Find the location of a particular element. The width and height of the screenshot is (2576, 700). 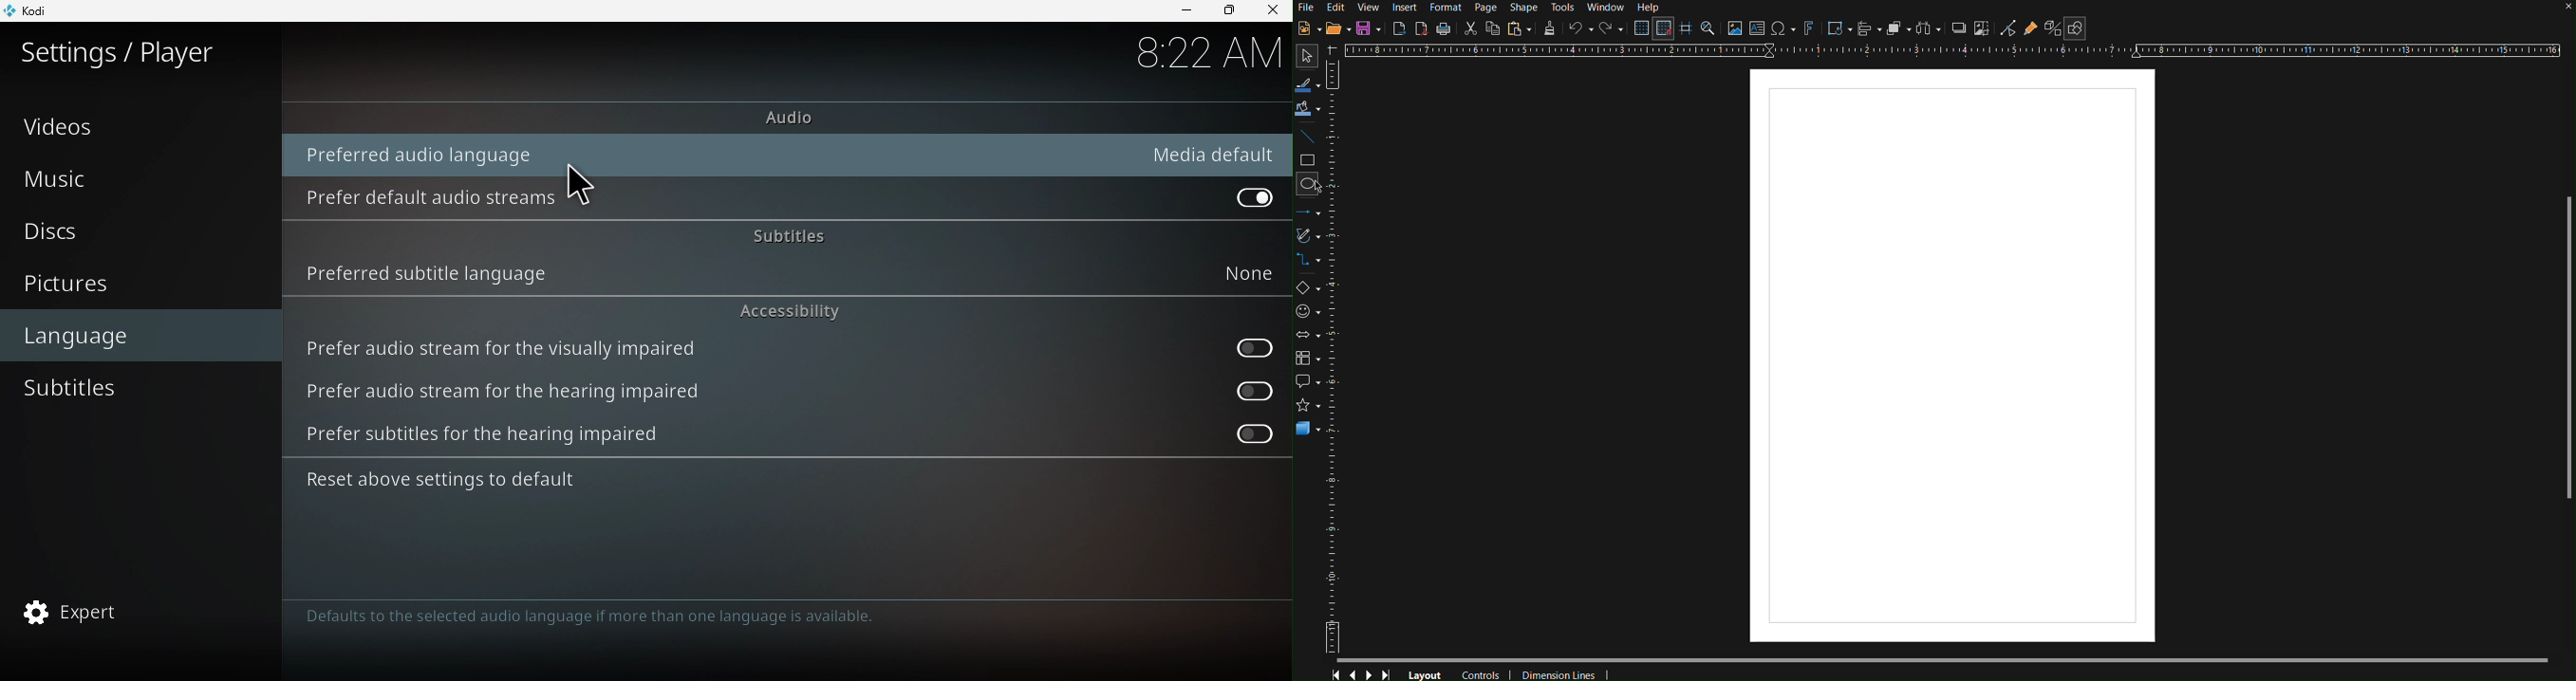

Rectangle is located at coordinates (1309, 161).